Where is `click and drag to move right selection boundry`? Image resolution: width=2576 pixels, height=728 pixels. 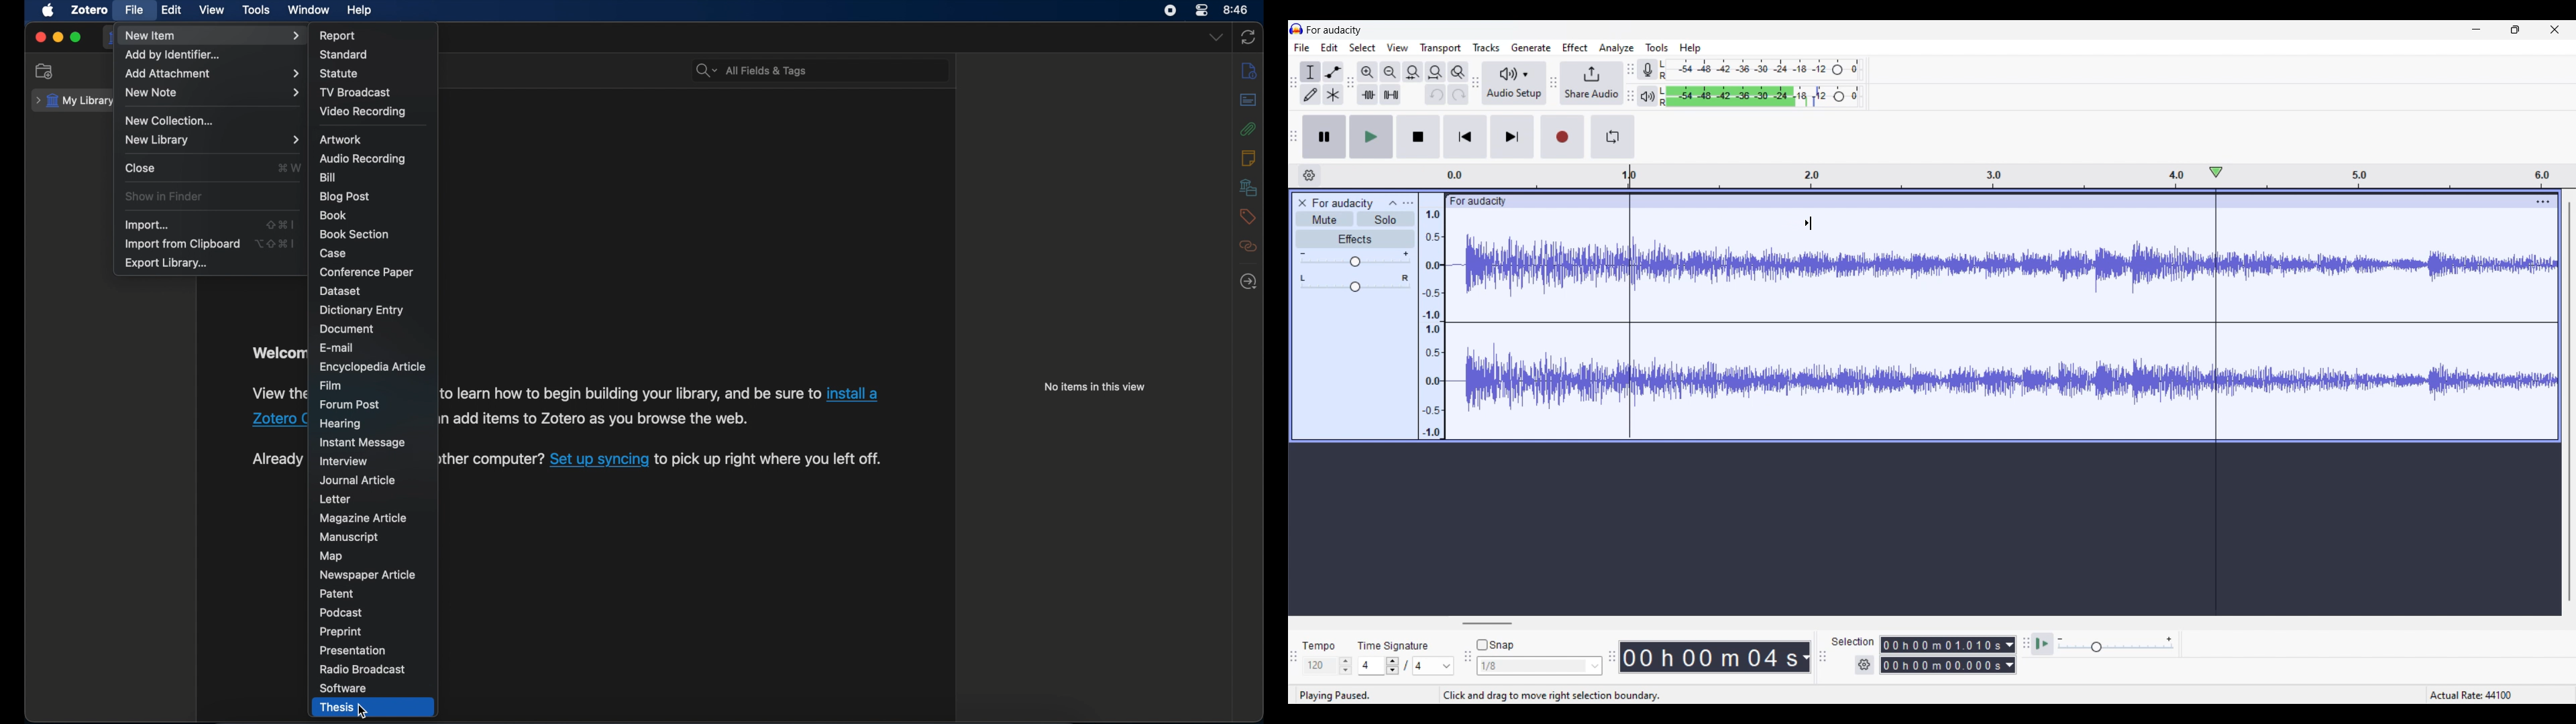 click and drag to move right selection boundry is located at coordinates (1552, 692).